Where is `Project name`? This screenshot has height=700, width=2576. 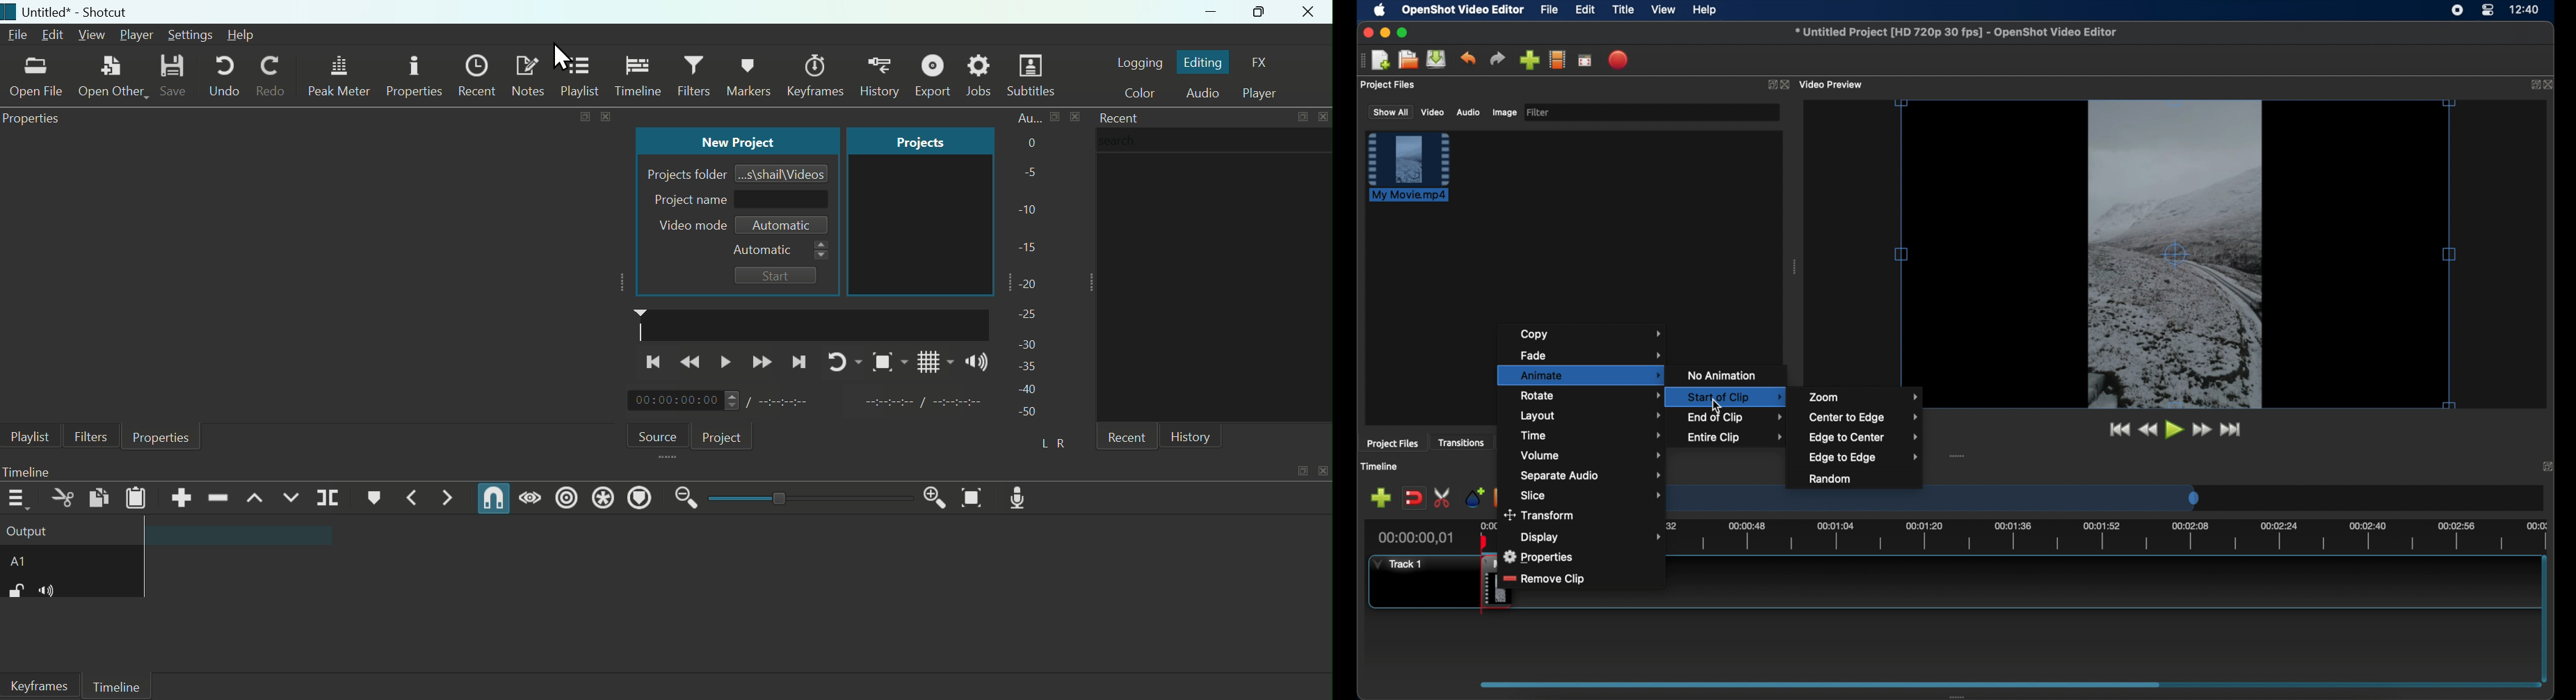 Project name is located at coordinates (736, 200).